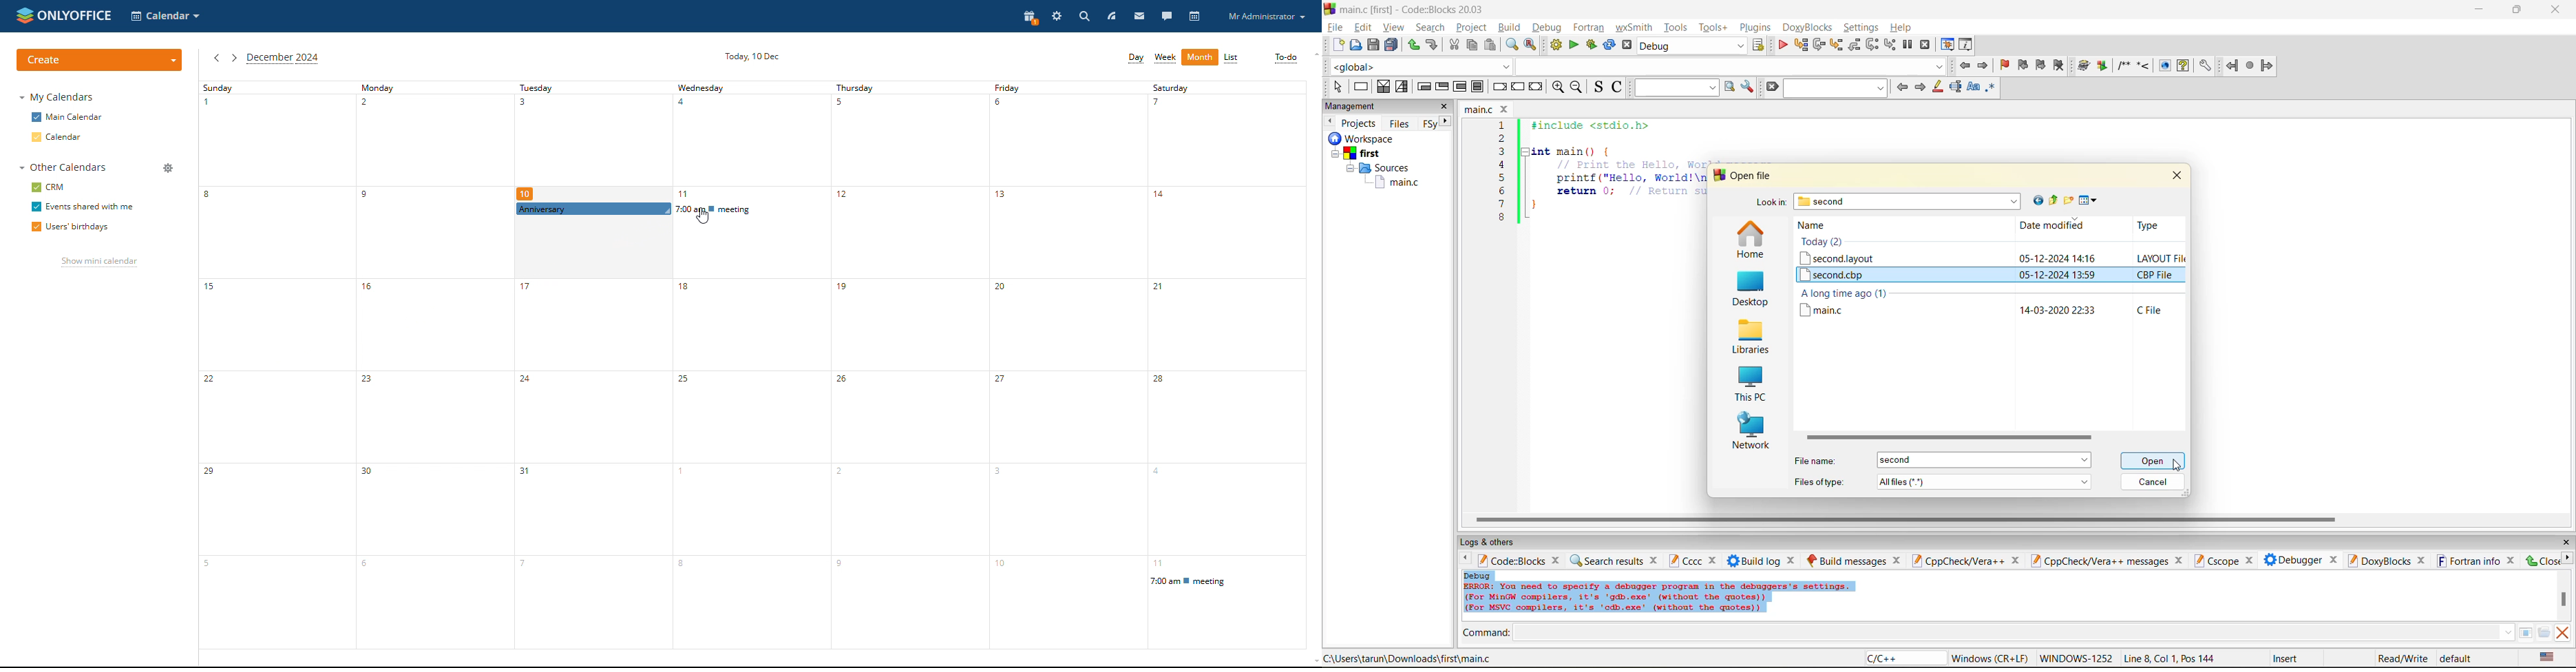 The height and width of the screenshot is (672, 2576). I want to click on profile, so click(1265, 16).